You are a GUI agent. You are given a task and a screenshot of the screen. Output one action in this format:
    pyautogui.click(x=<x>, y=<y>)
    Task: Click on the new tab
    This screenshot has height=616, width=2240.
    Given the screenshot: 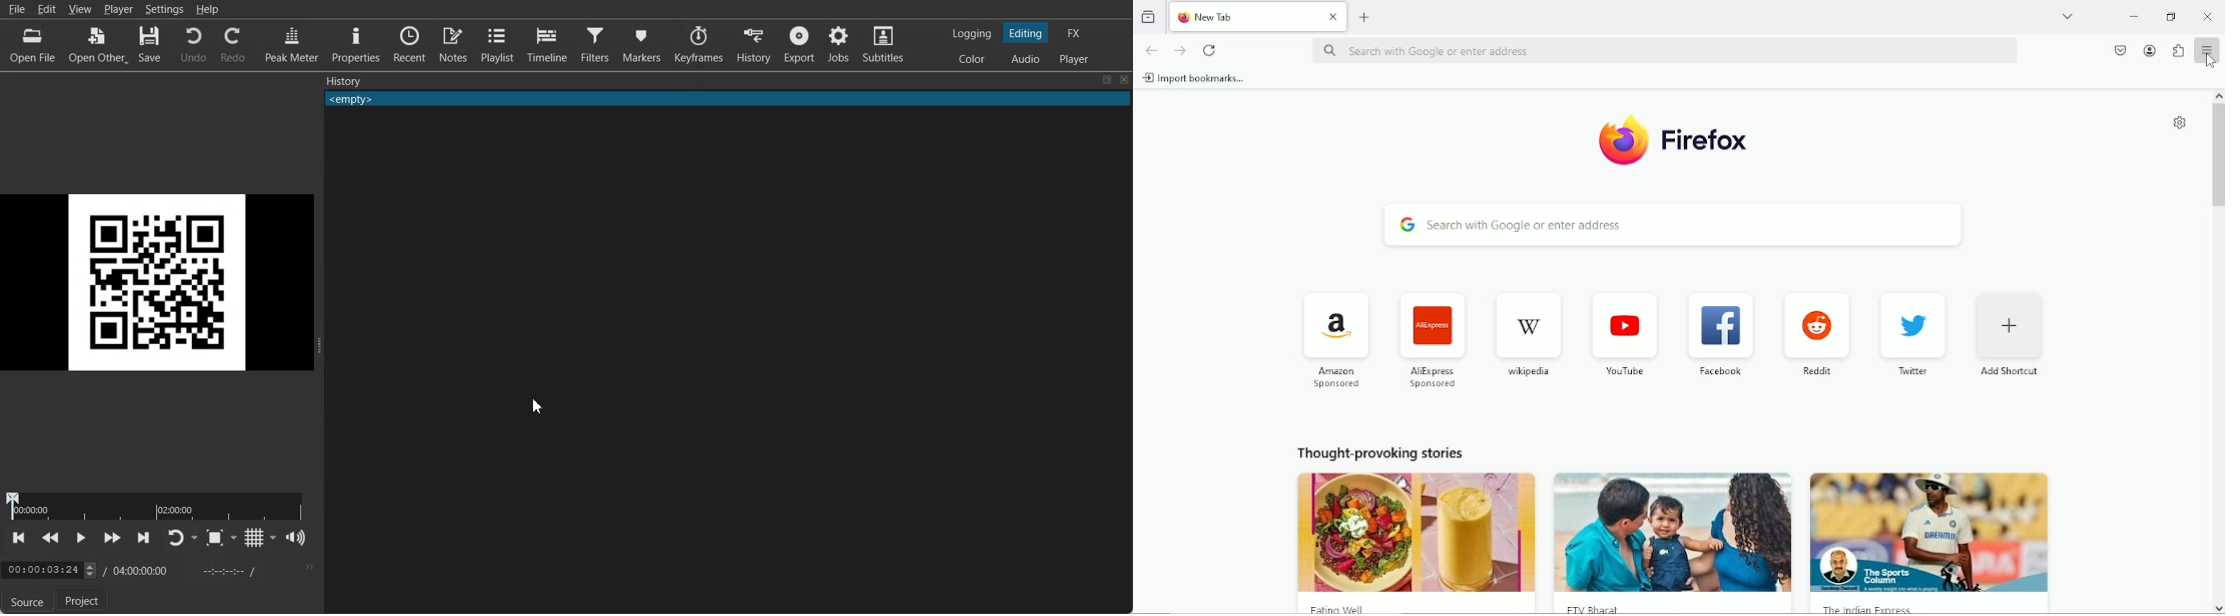 What is the action you would take?
    pyautogui.click(x=1367, y=16)
    